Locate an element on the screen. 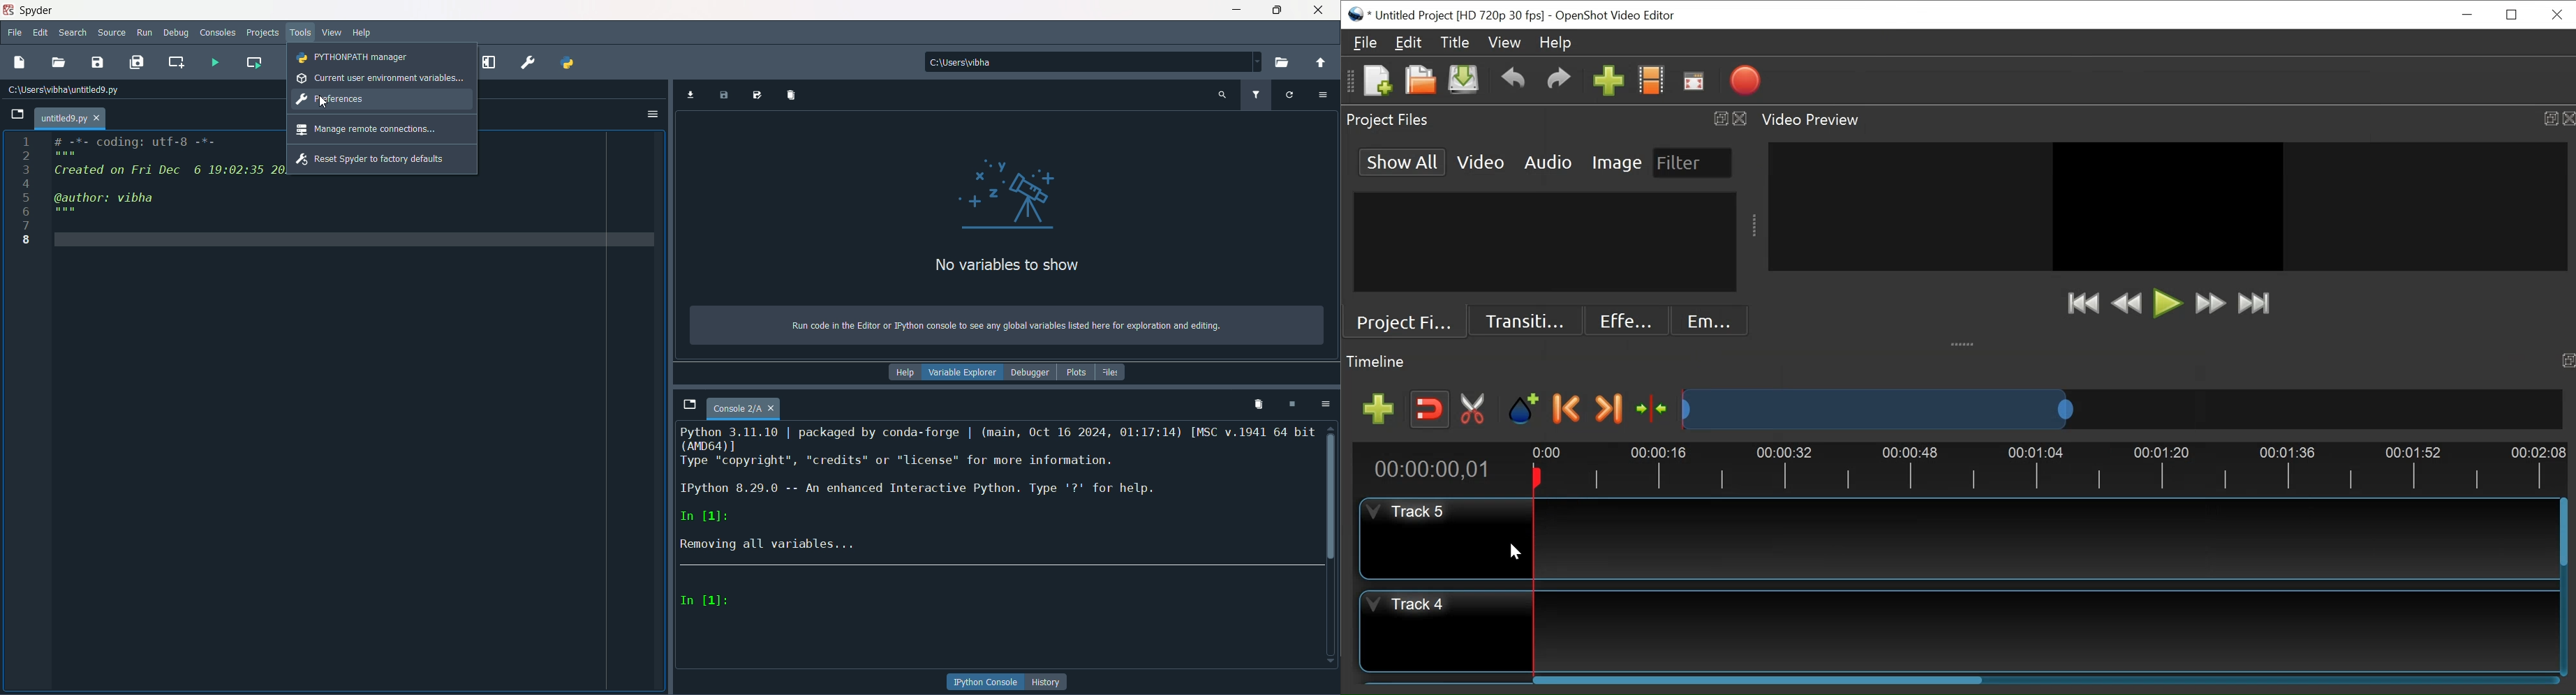  File is located at coordinates (1365, 42).